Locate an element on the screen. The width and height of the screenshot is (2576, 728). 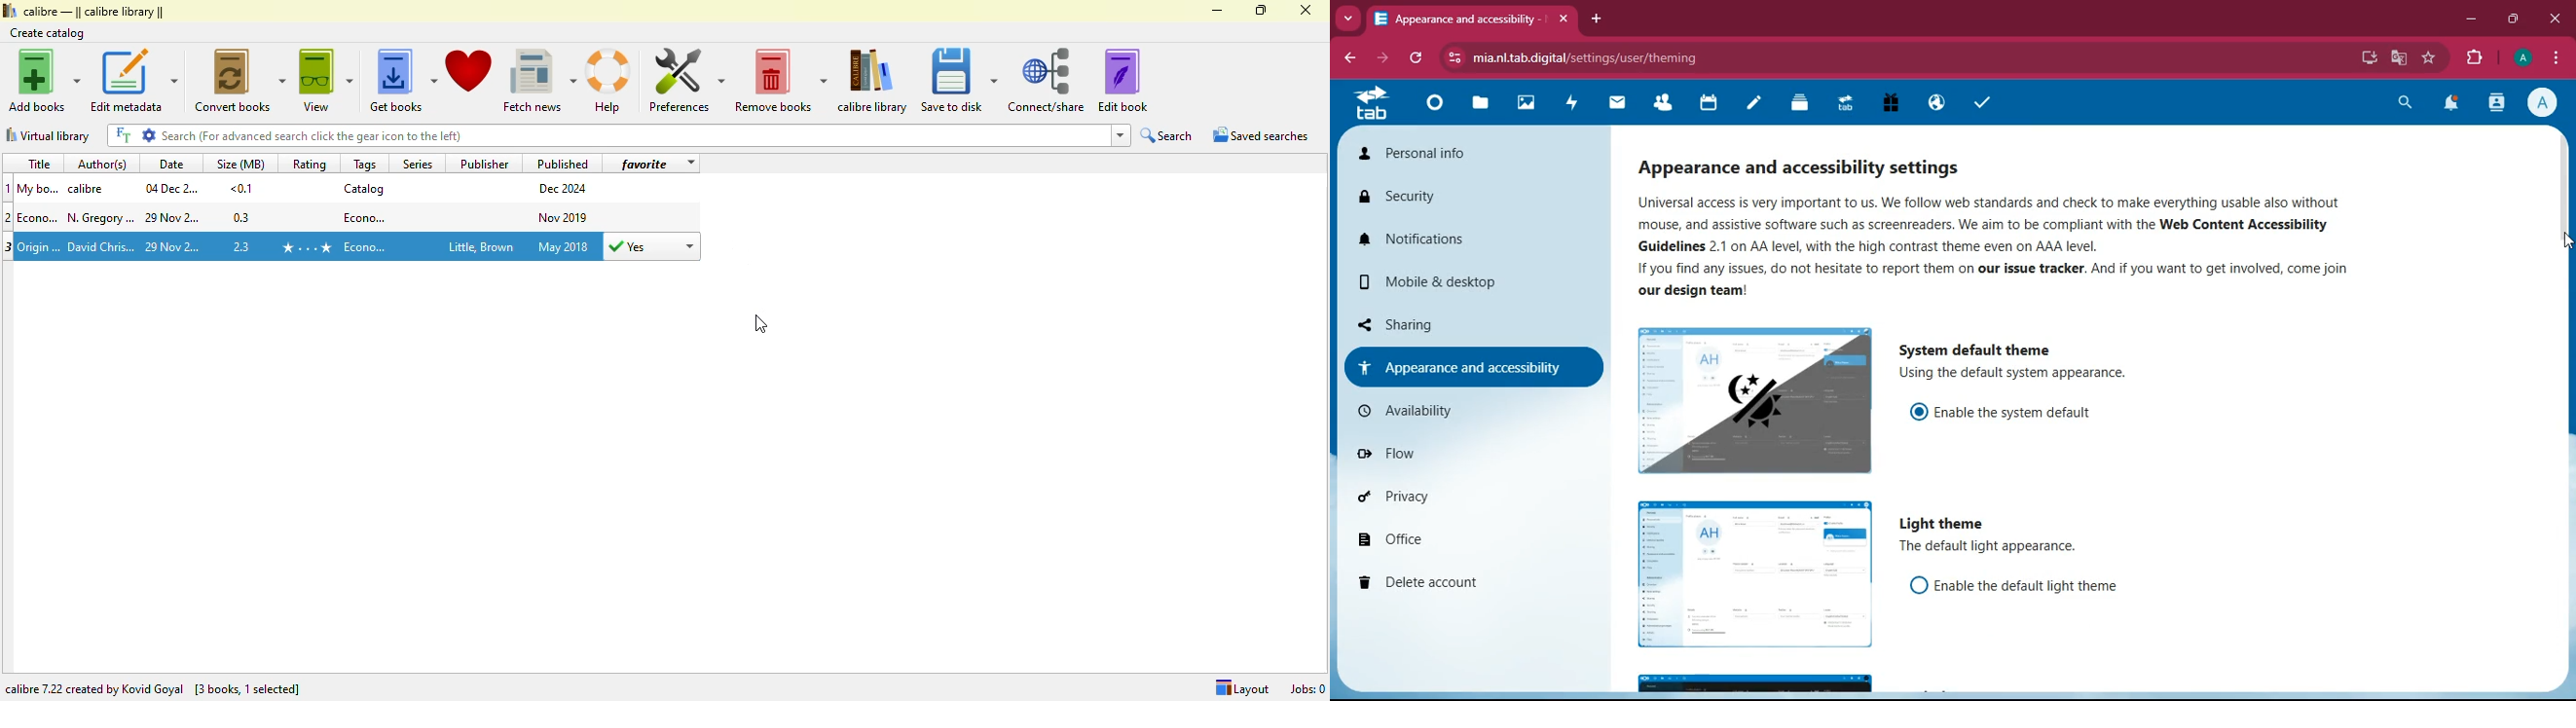
extensions is located at coordinates (2476, 56).